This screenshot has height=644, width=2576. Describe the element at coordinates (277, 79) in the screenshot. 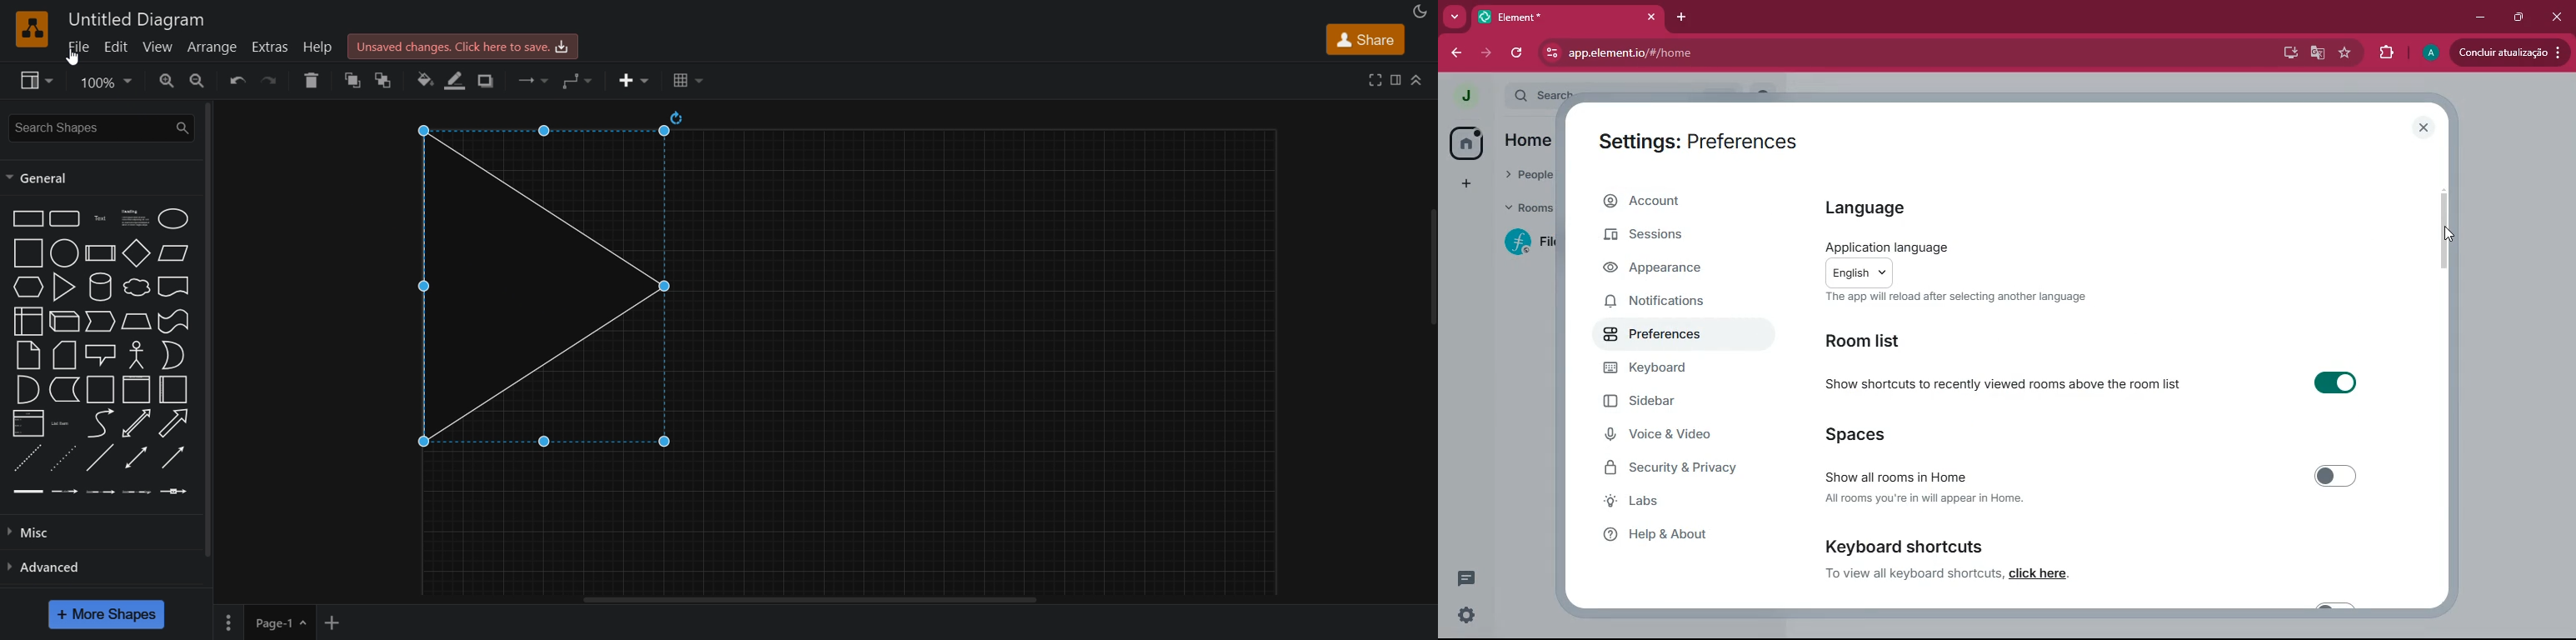

I see `redo` at that location.